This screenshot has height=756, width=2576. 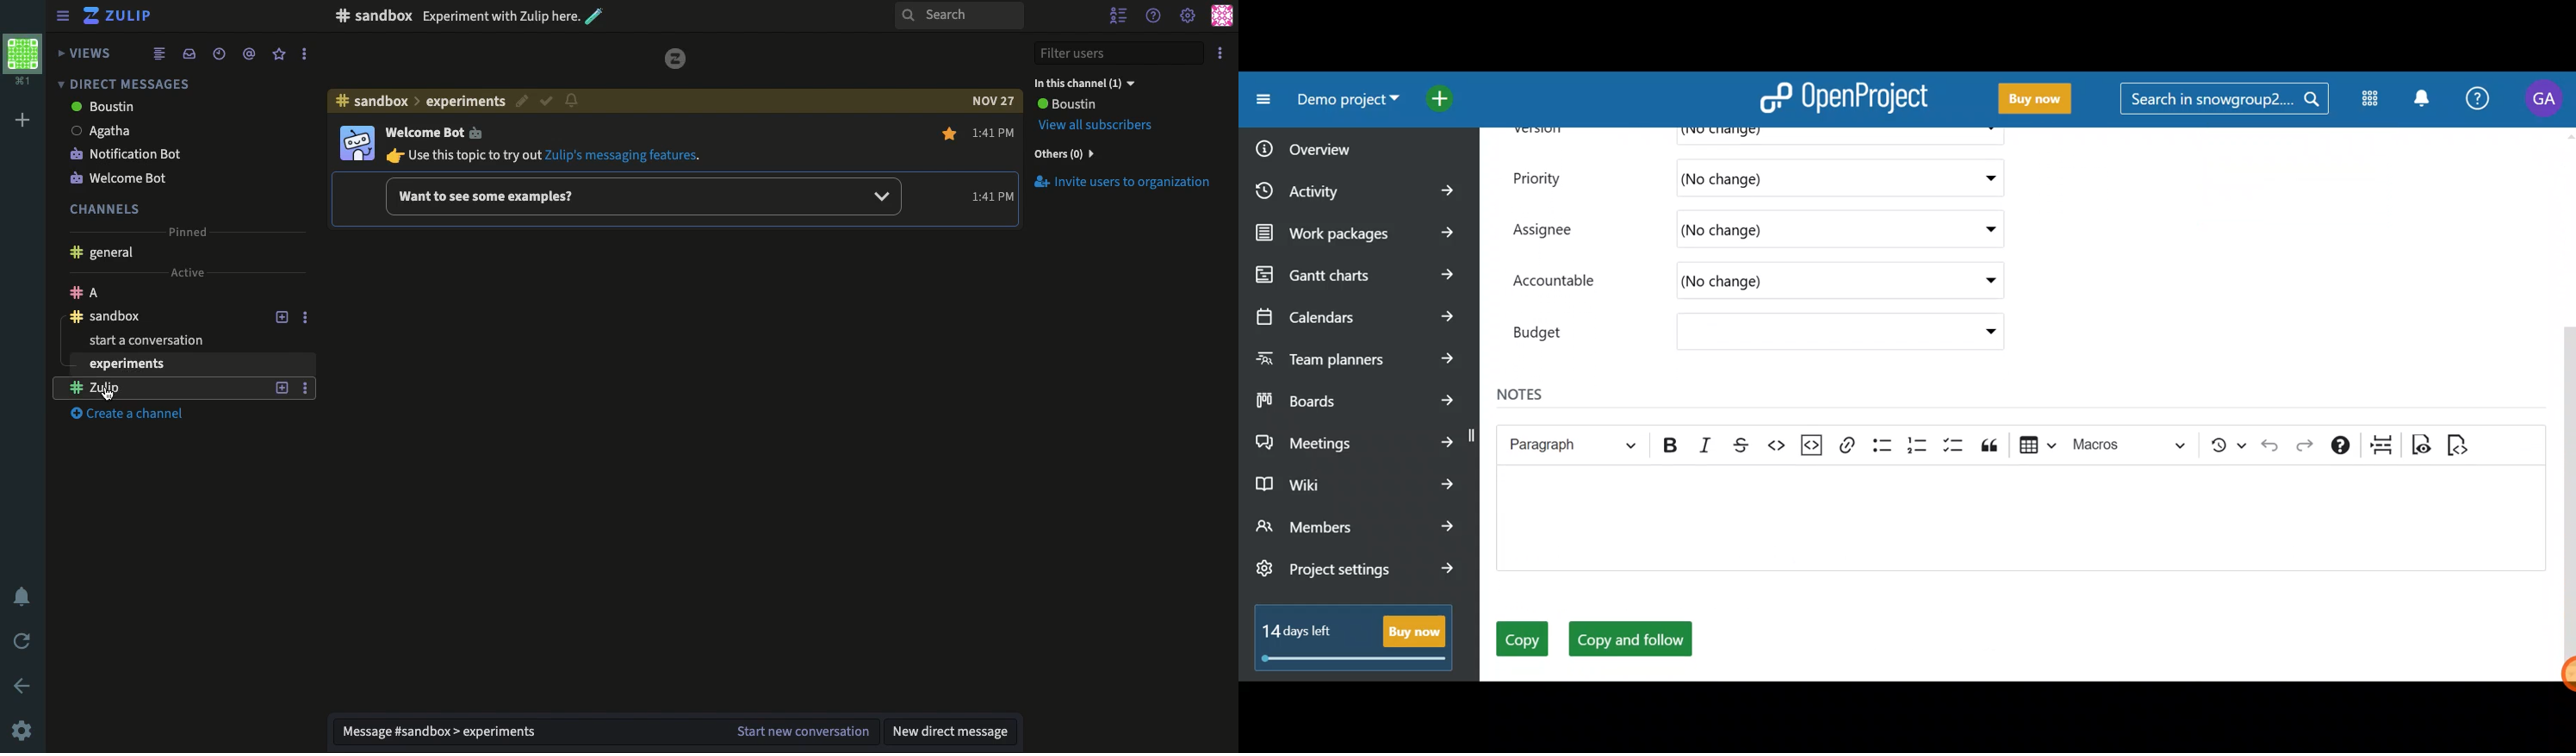 What do you see at coordinates (1223, 50) in the screenshot?
I see `Options ` at bounding box center [1223, 50].